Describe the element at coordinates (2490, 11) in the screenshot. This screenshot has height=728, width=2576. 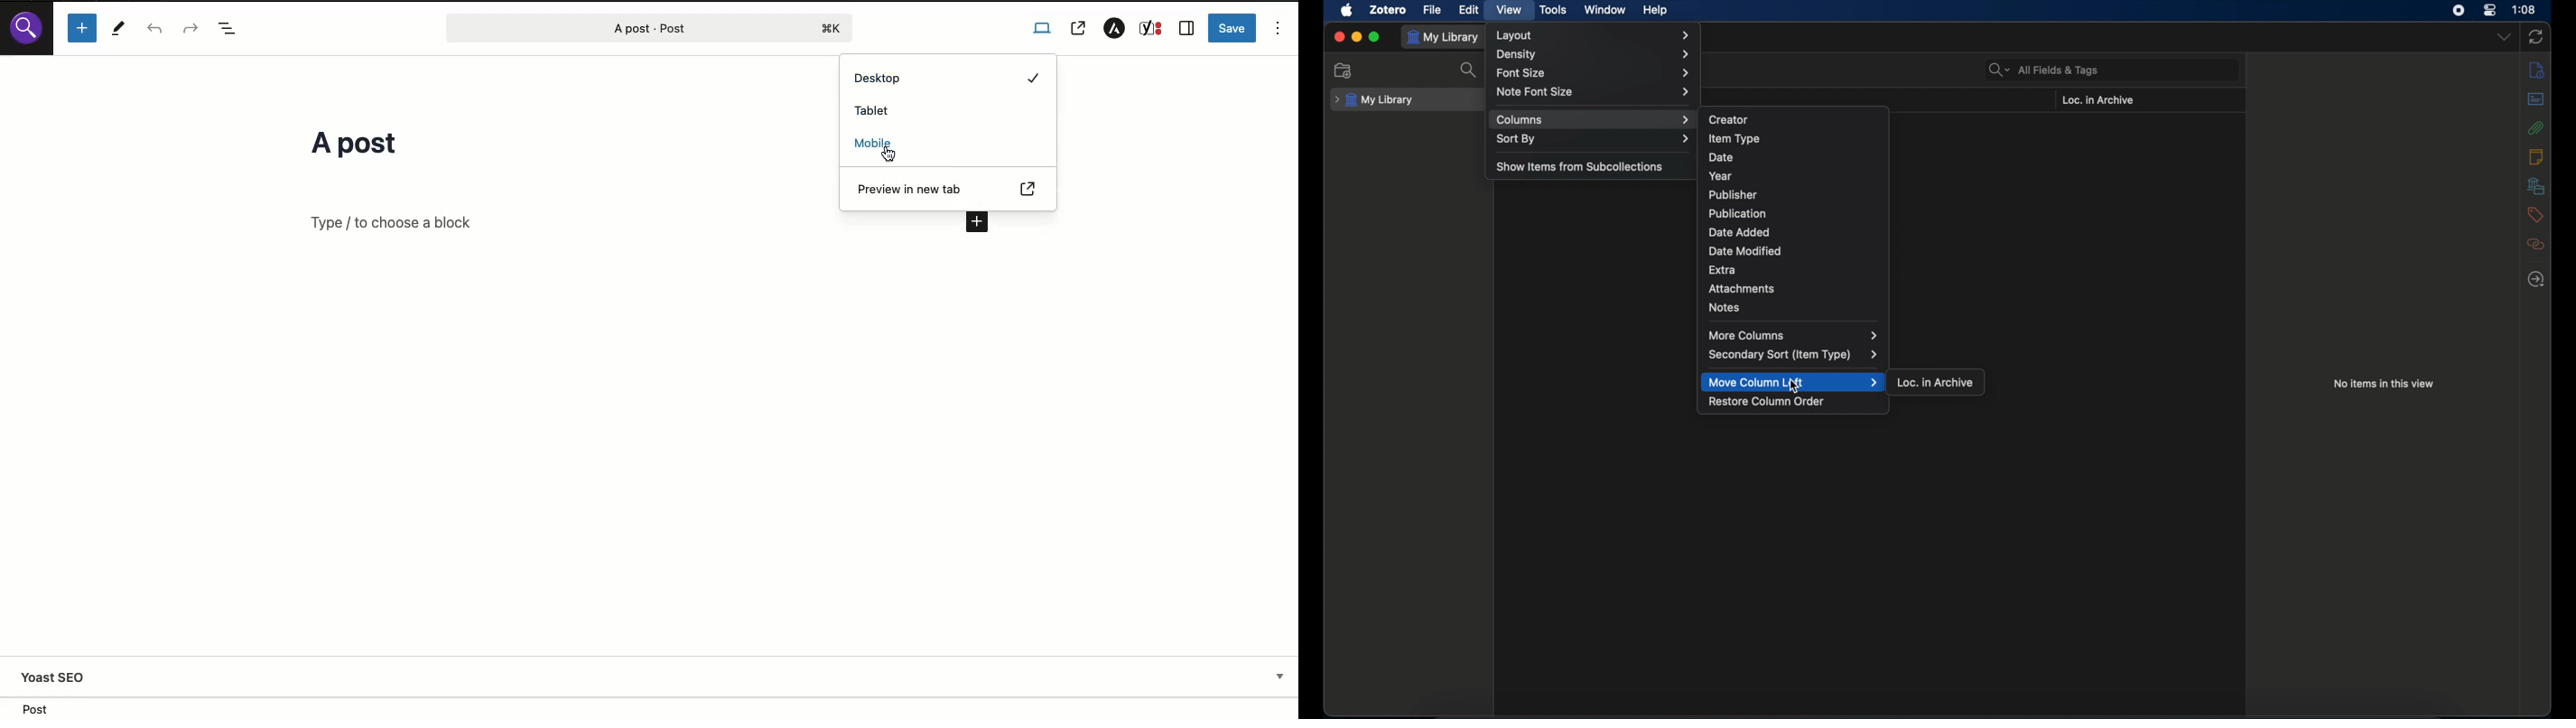
I see `control center` at that location.